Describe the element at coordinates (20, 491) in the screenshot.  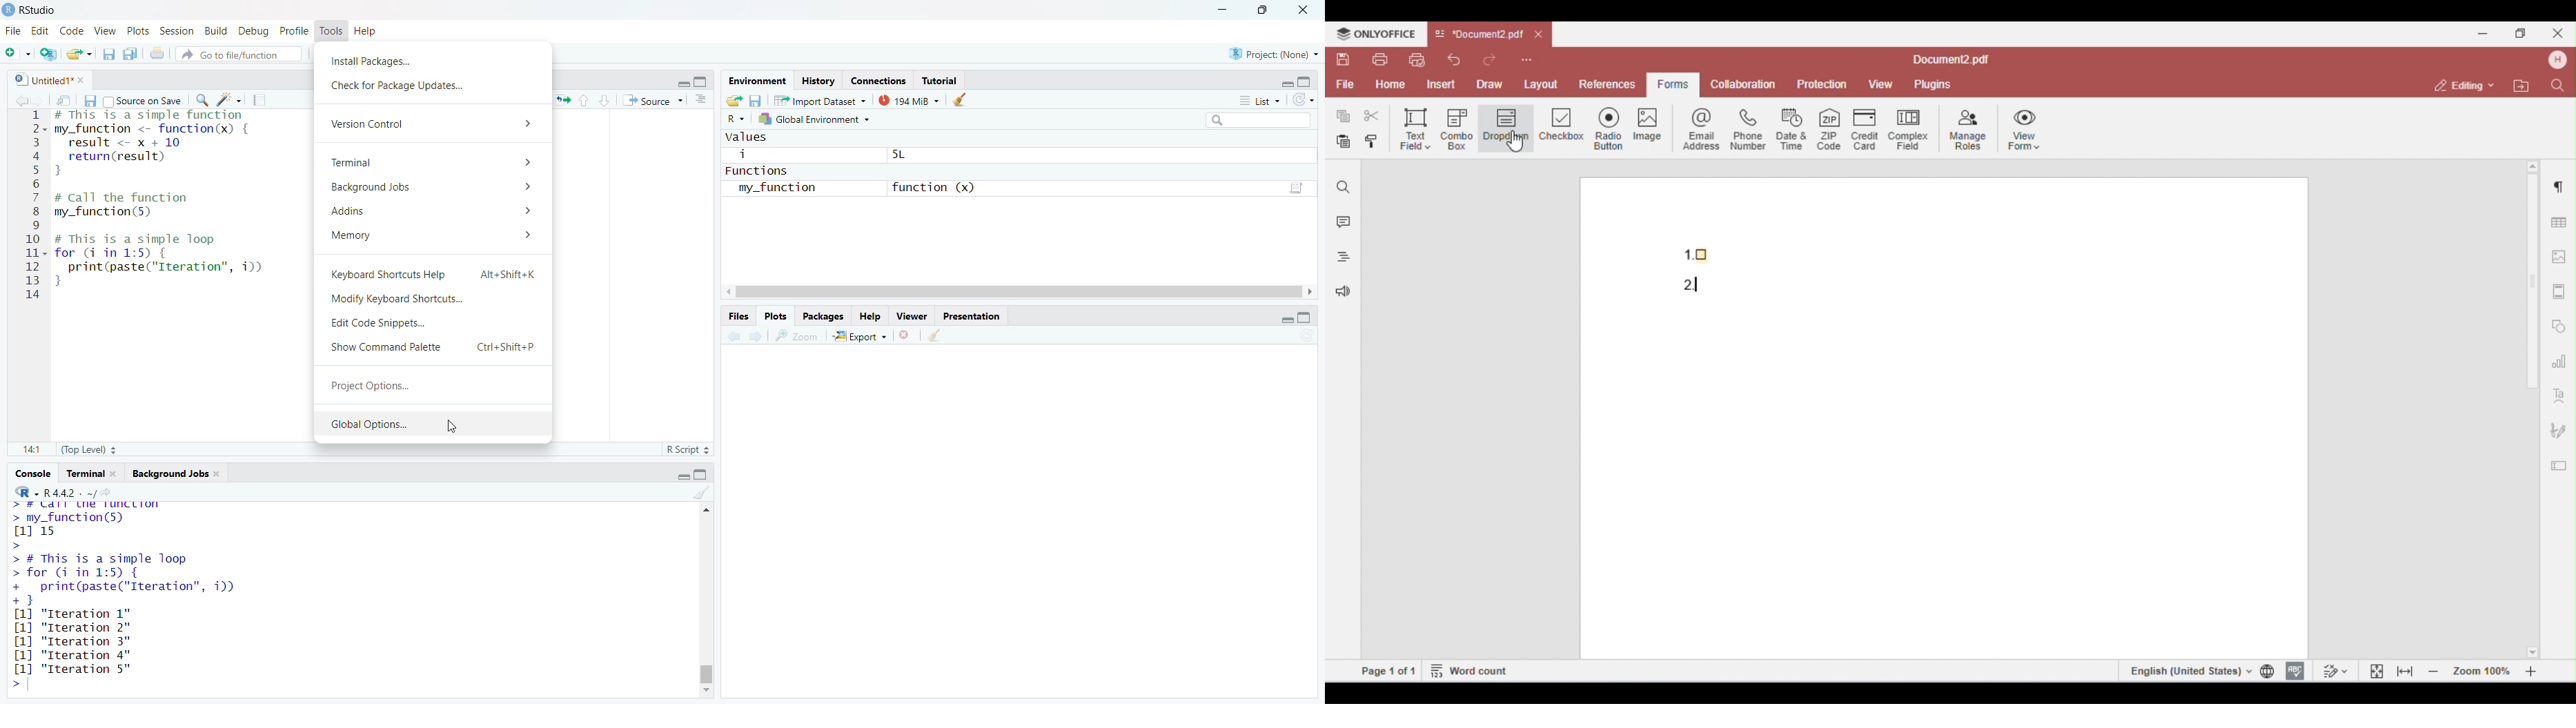
I see `language select` at that location.